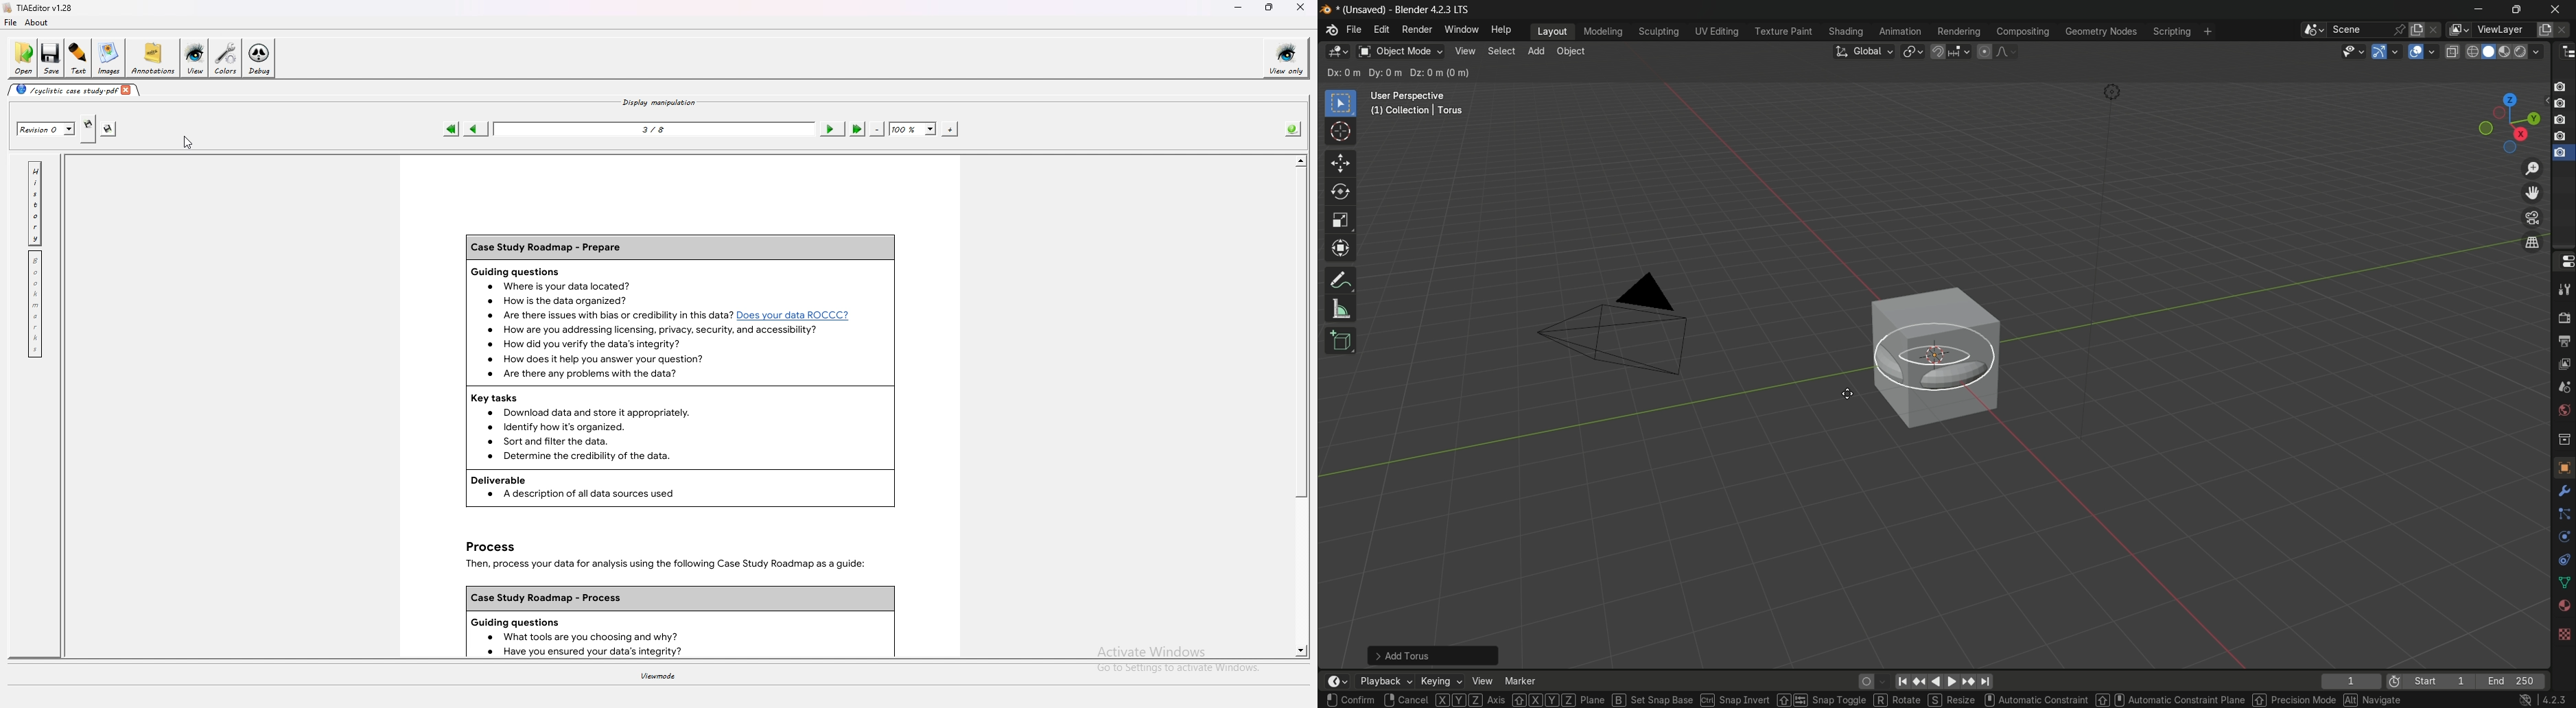 This screenshot has width=2576, height=728. What do you see at coordinates (2416, 52) in the screenshot?
I see `show overlay` at bounding box center [2416, 52].